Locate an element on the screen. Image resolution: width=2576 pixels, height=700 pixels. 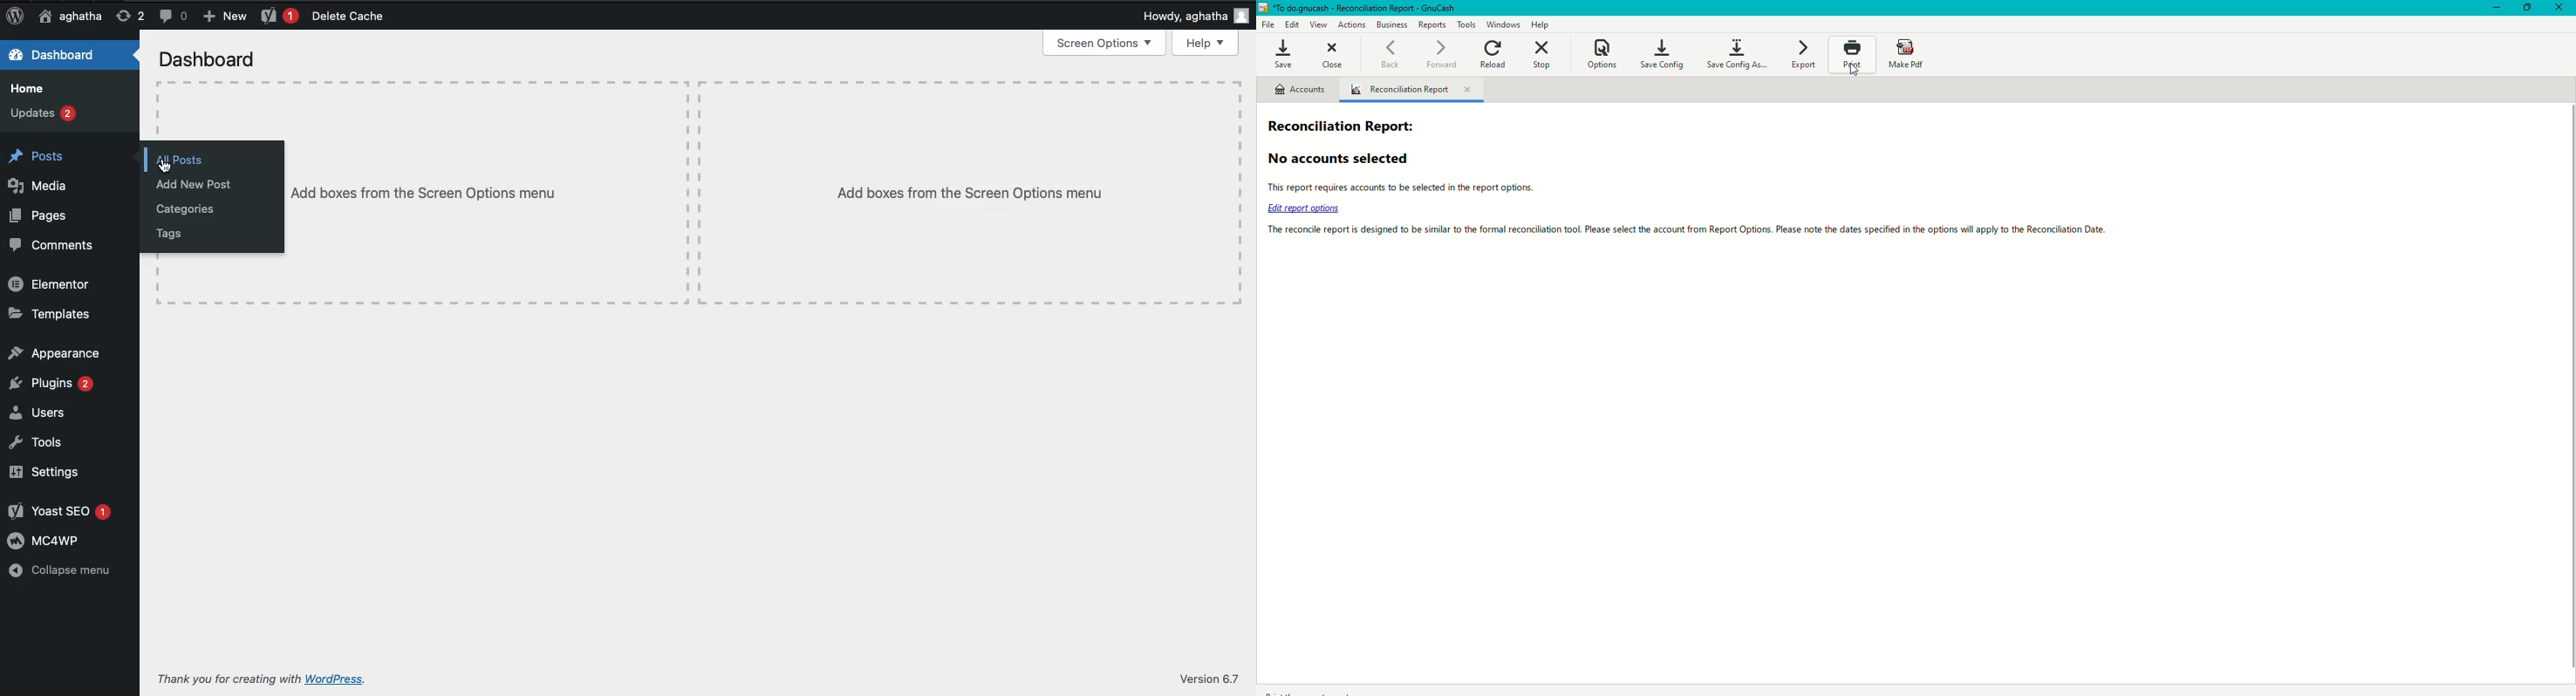
Cursor is located at coordinates (163, 167).